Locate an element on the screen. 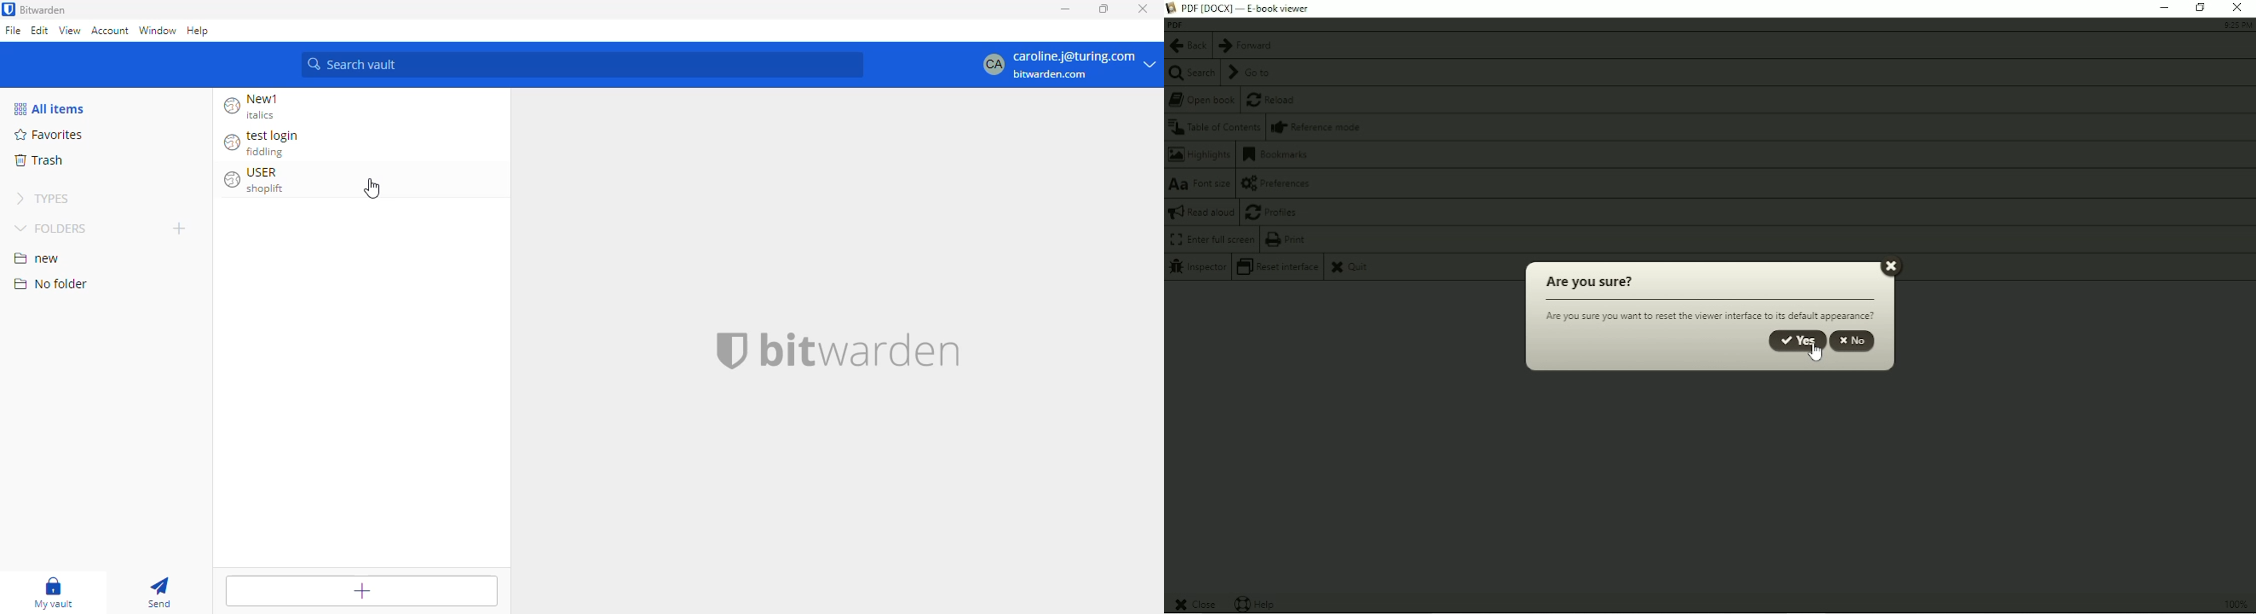 The width and height of the screenshot is (2268, 616). Help is located at coordinates (1258, 603).